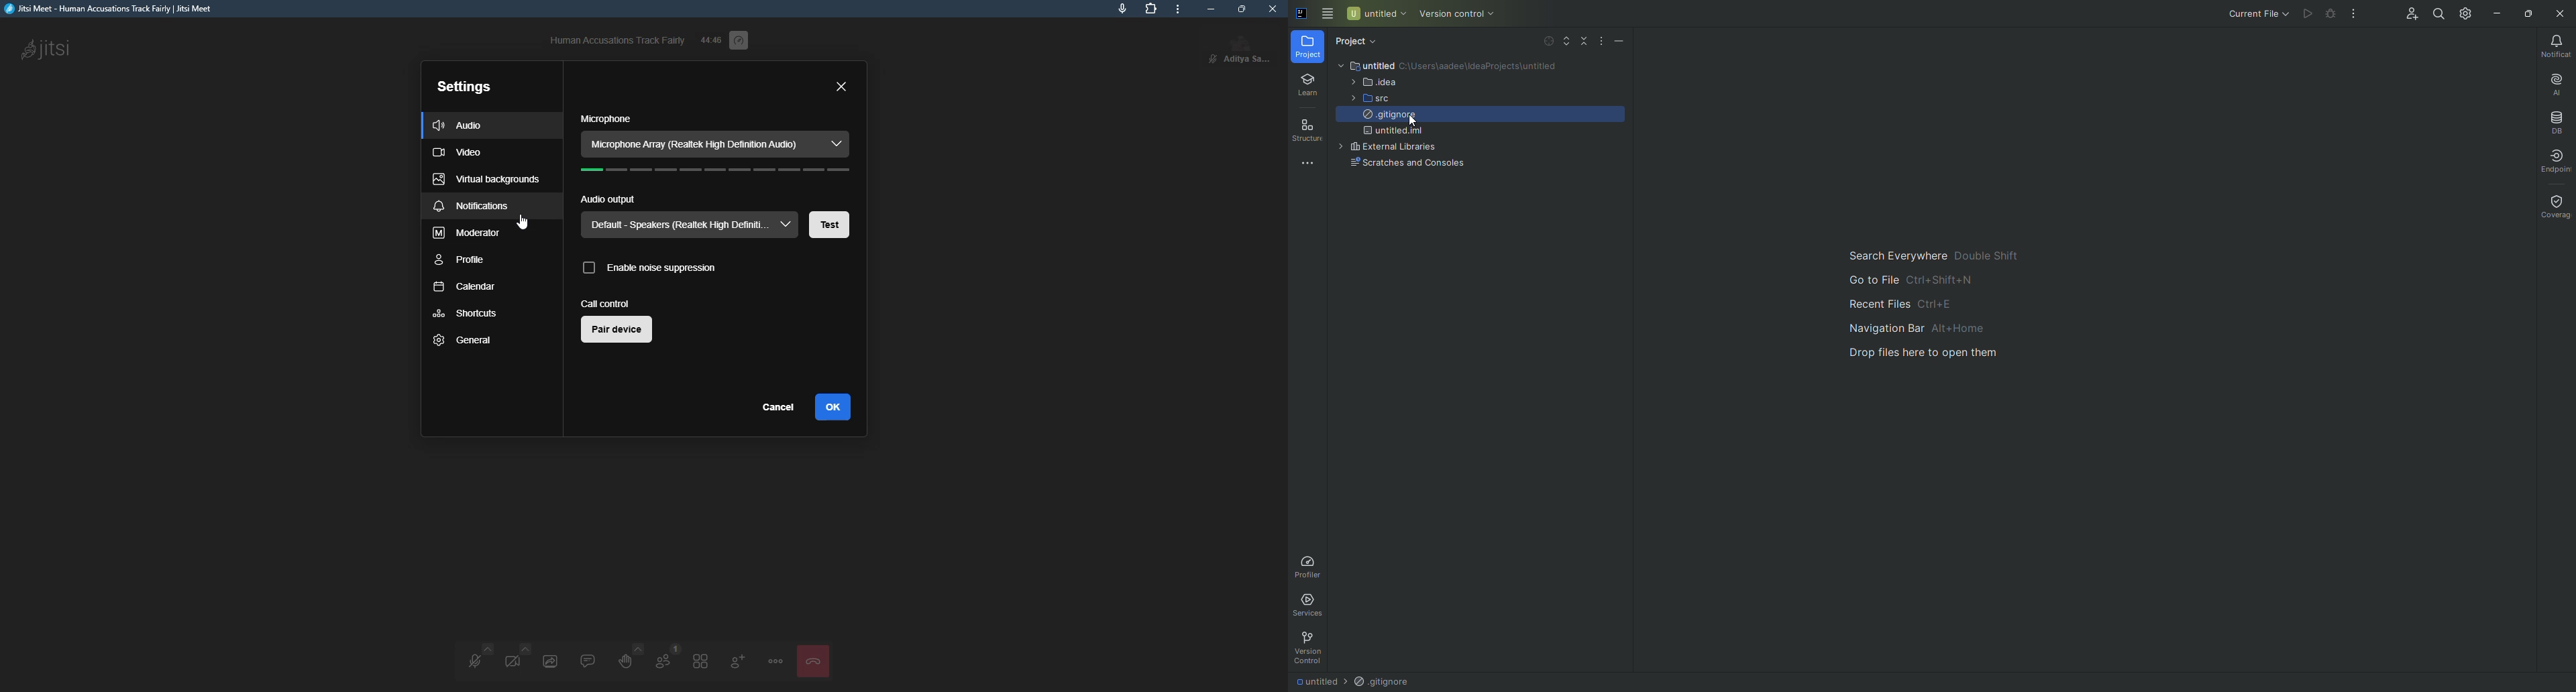  I want to click on More, so click(1603, 43).